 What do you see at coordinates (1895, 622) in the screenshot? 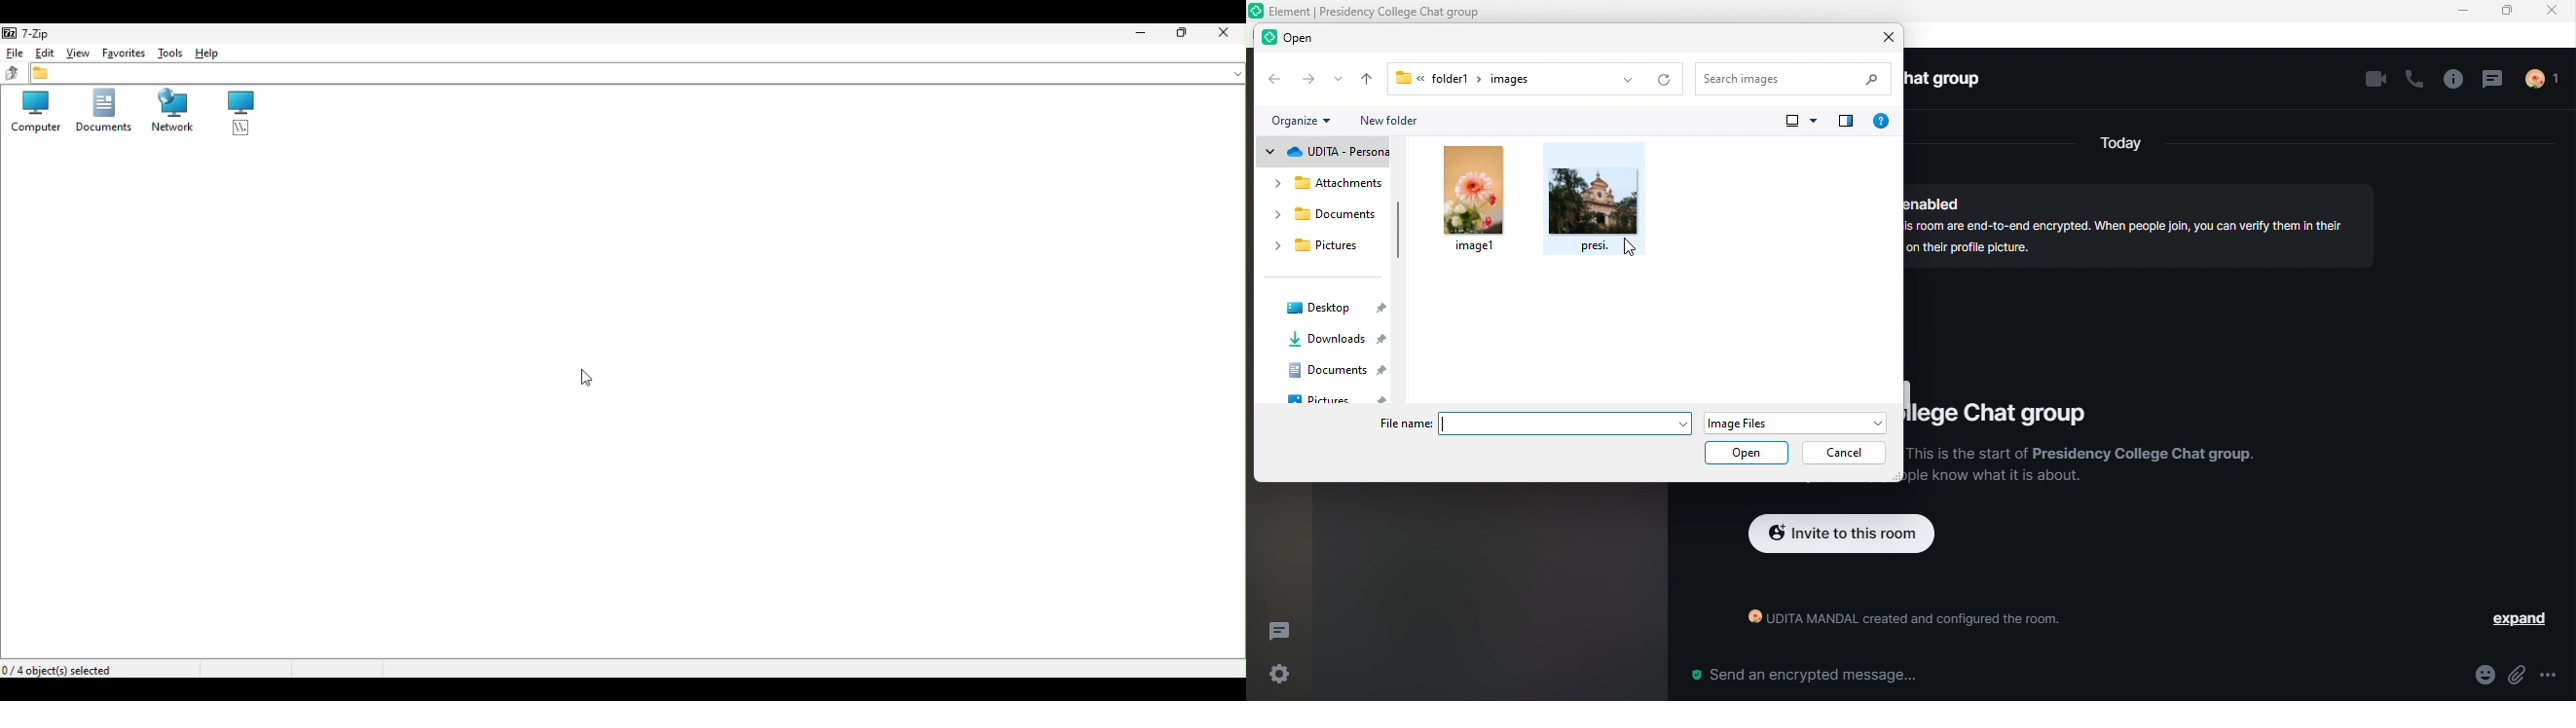
I see `udita mandal created and configured the room` at bounding box center [1895, 622].